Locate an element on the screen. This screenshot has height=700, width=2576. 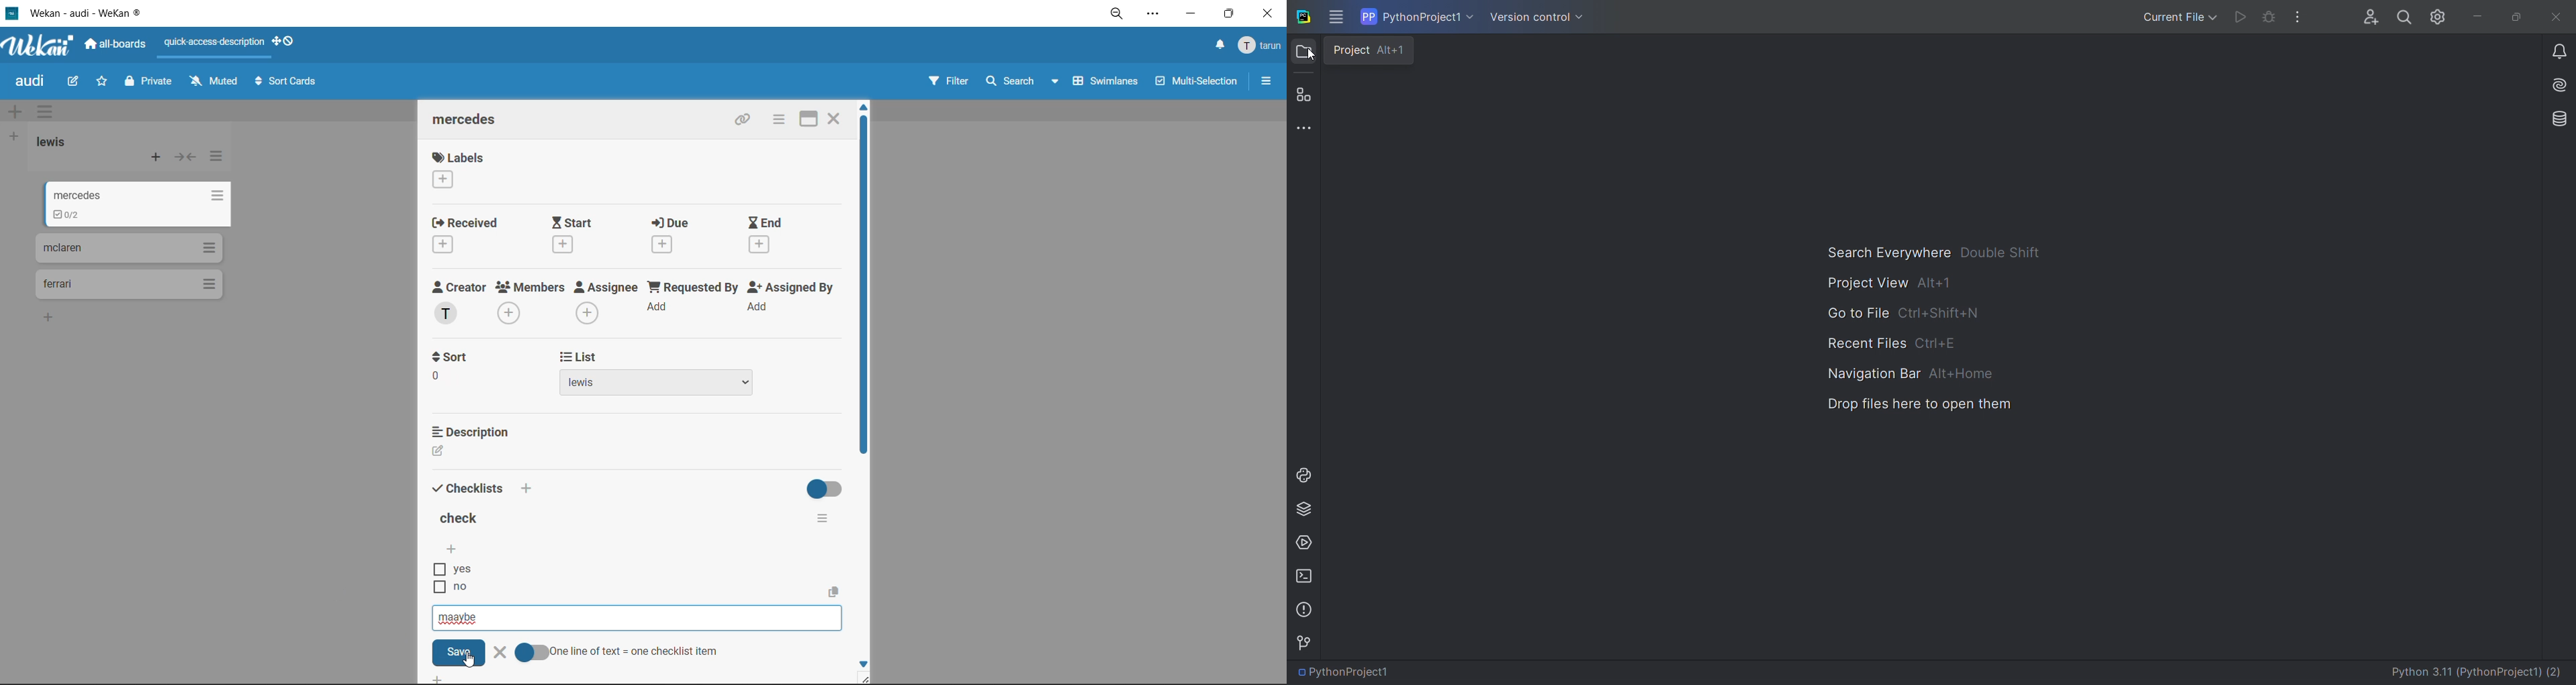
app logo is located at coordinates (40, 43).